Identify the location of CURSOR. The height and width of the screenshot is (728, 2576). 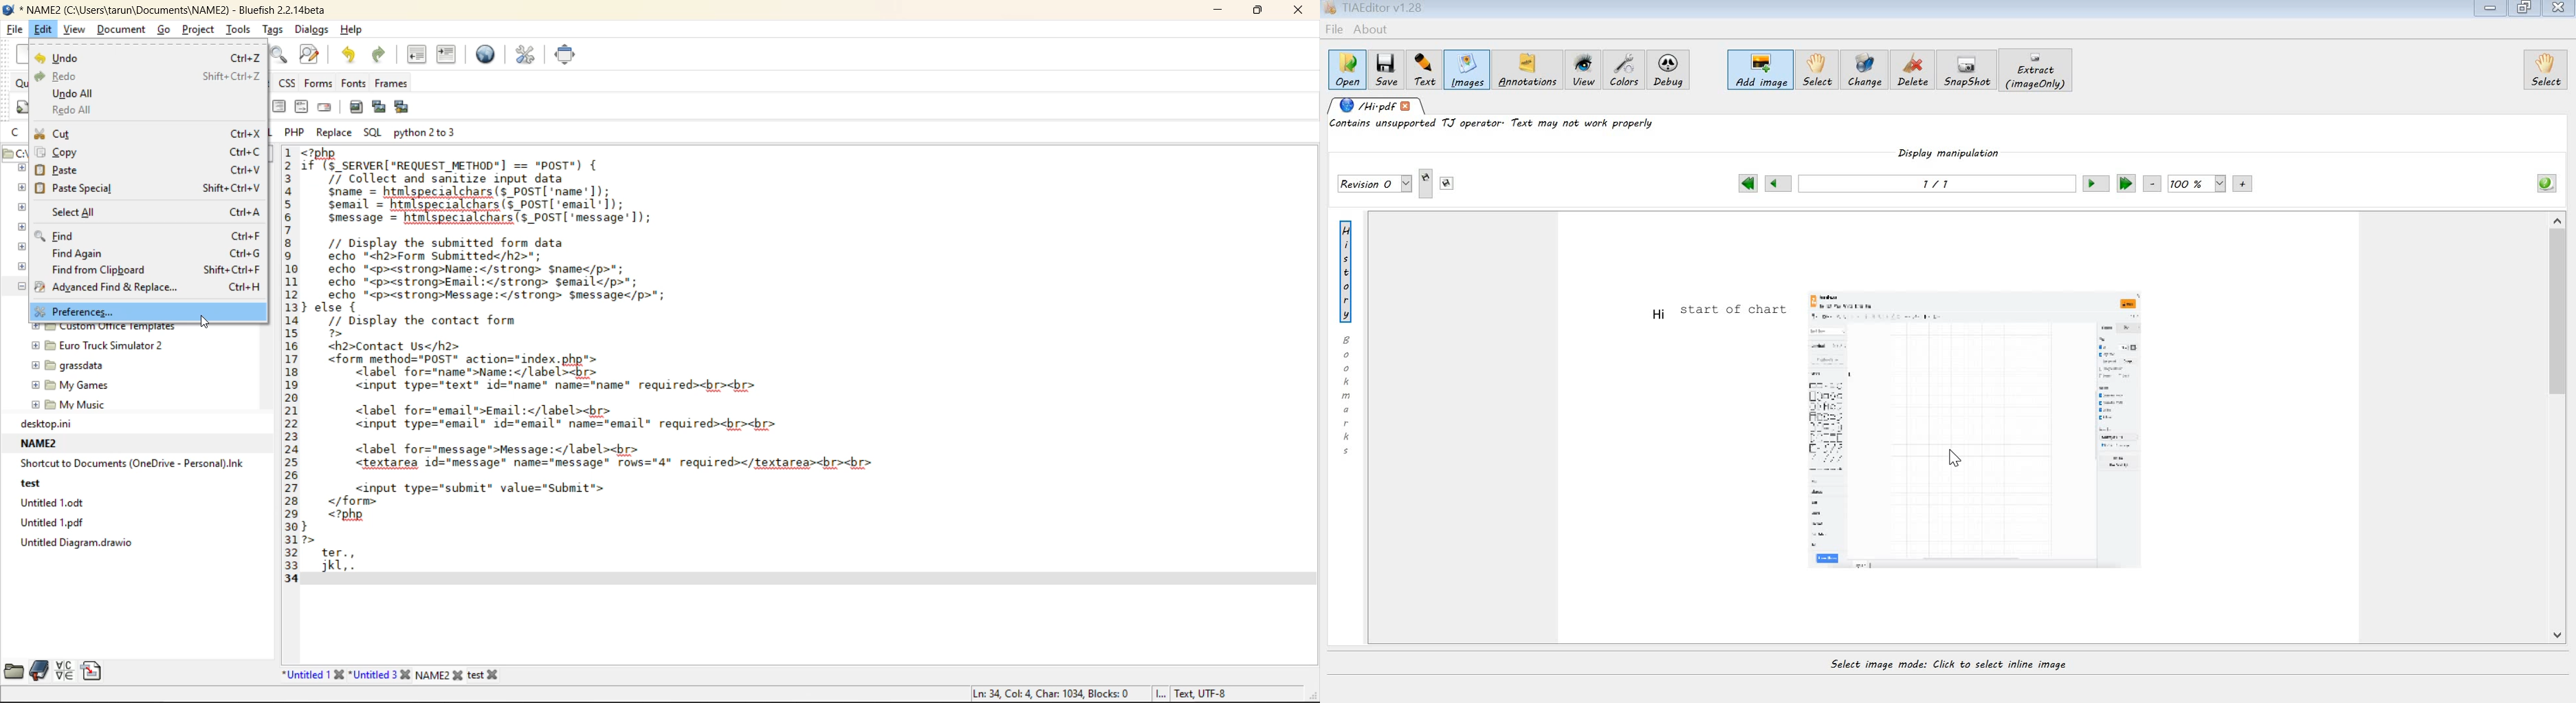
(1954, 462).